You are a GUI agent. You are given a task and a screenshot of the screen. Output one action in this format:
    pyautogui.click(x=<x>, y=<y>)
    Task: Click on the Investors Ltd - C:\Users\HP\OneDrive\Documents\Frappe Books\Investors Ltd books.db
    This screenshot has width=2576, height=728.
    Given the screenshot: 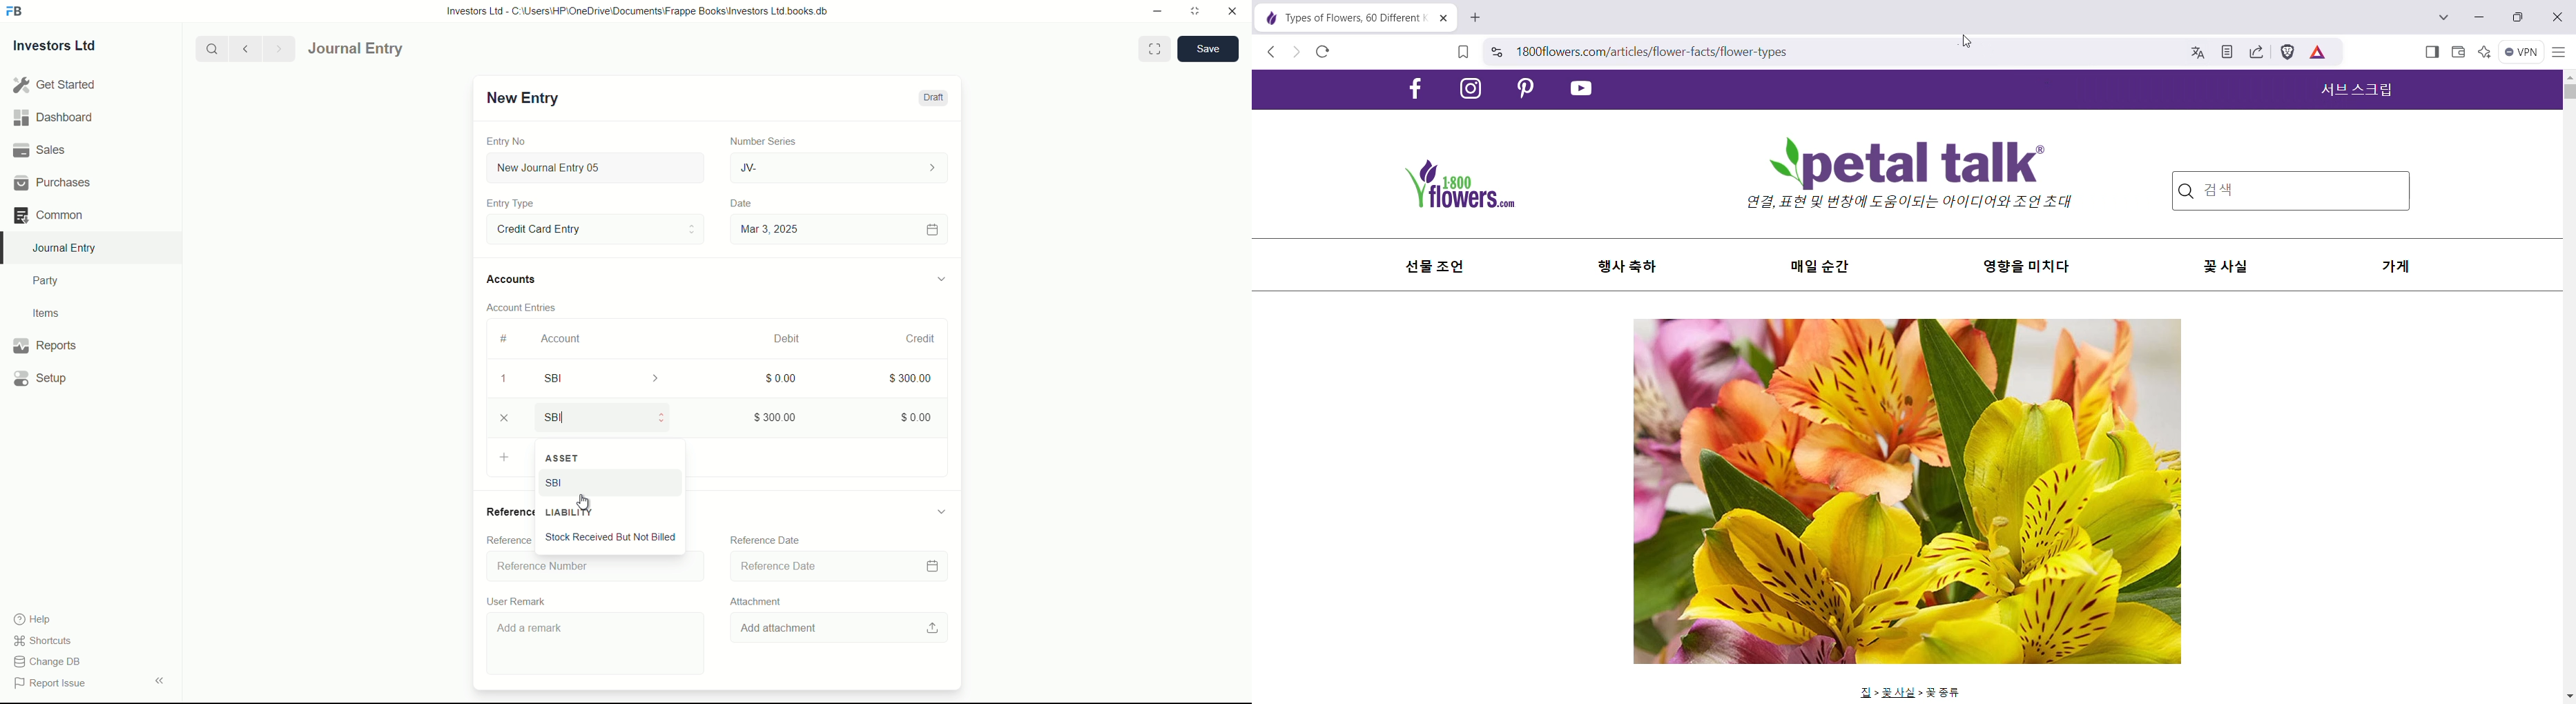 What is the action you would take?
    pyautogui.click(x=639, y=10)
    